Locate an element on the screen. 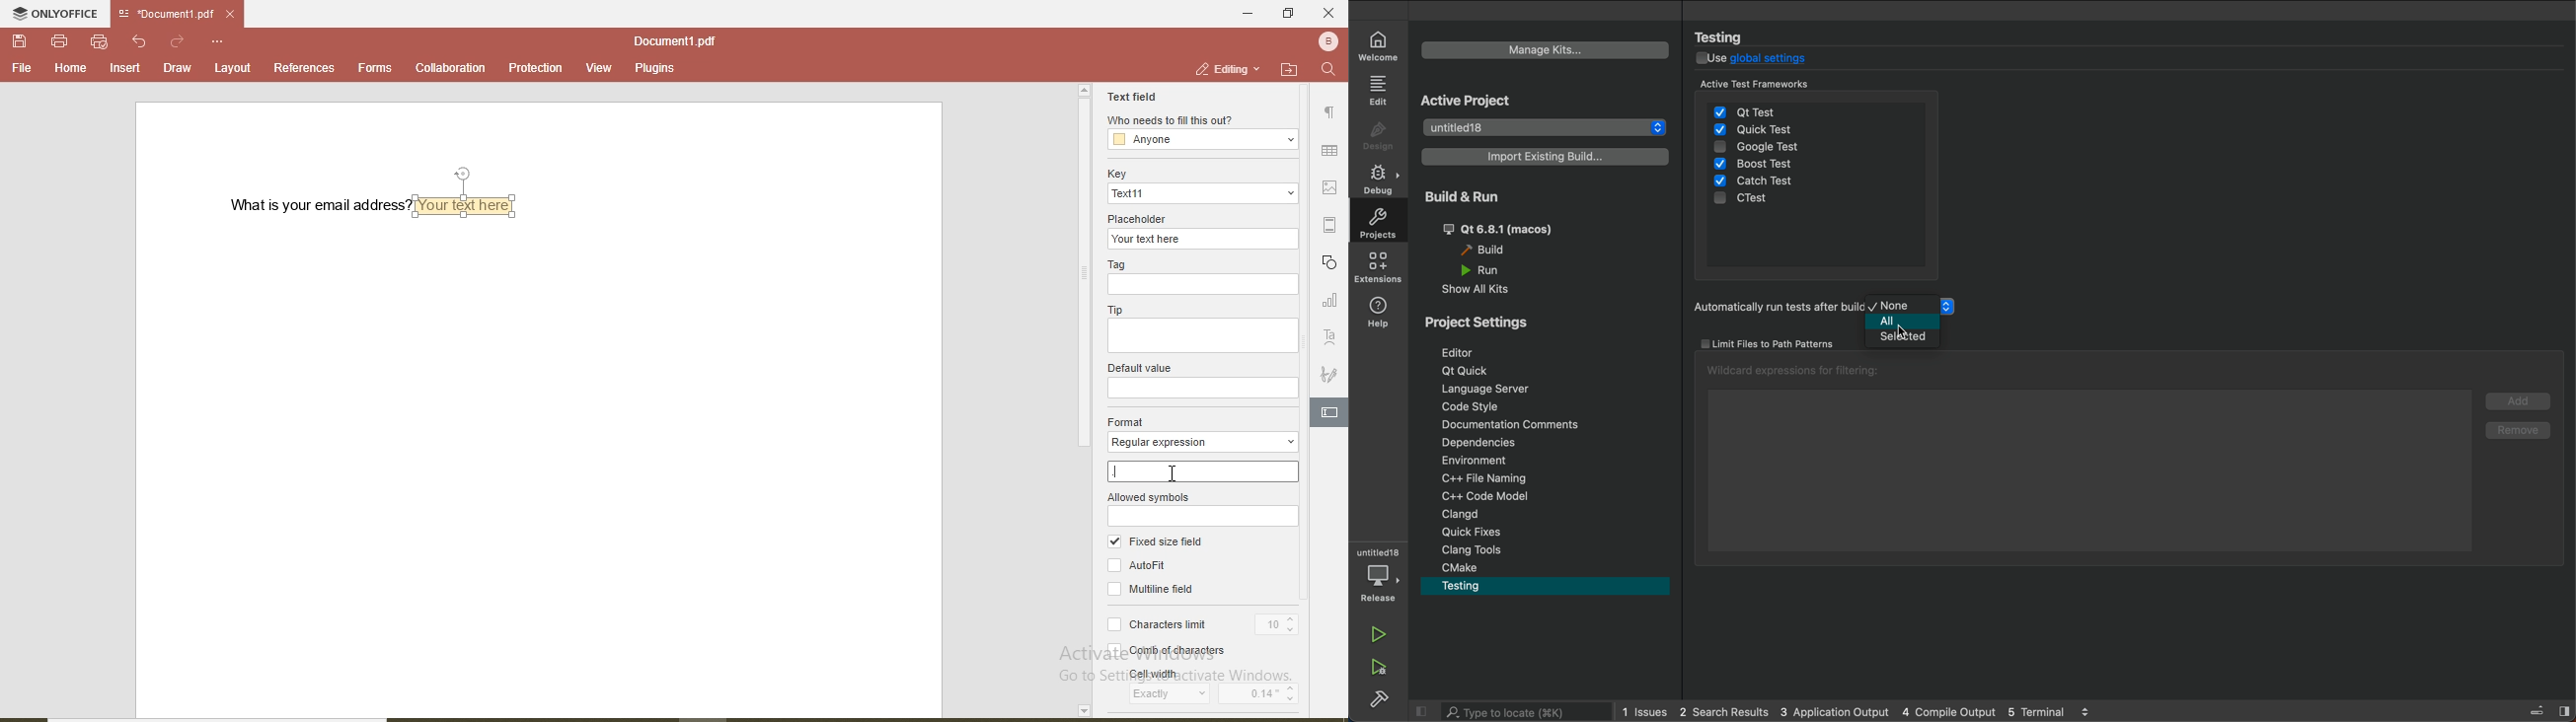 Image resolution: width=2576 pixels, height=728 pixels. regular expression is located at coordinates (1203, 443).